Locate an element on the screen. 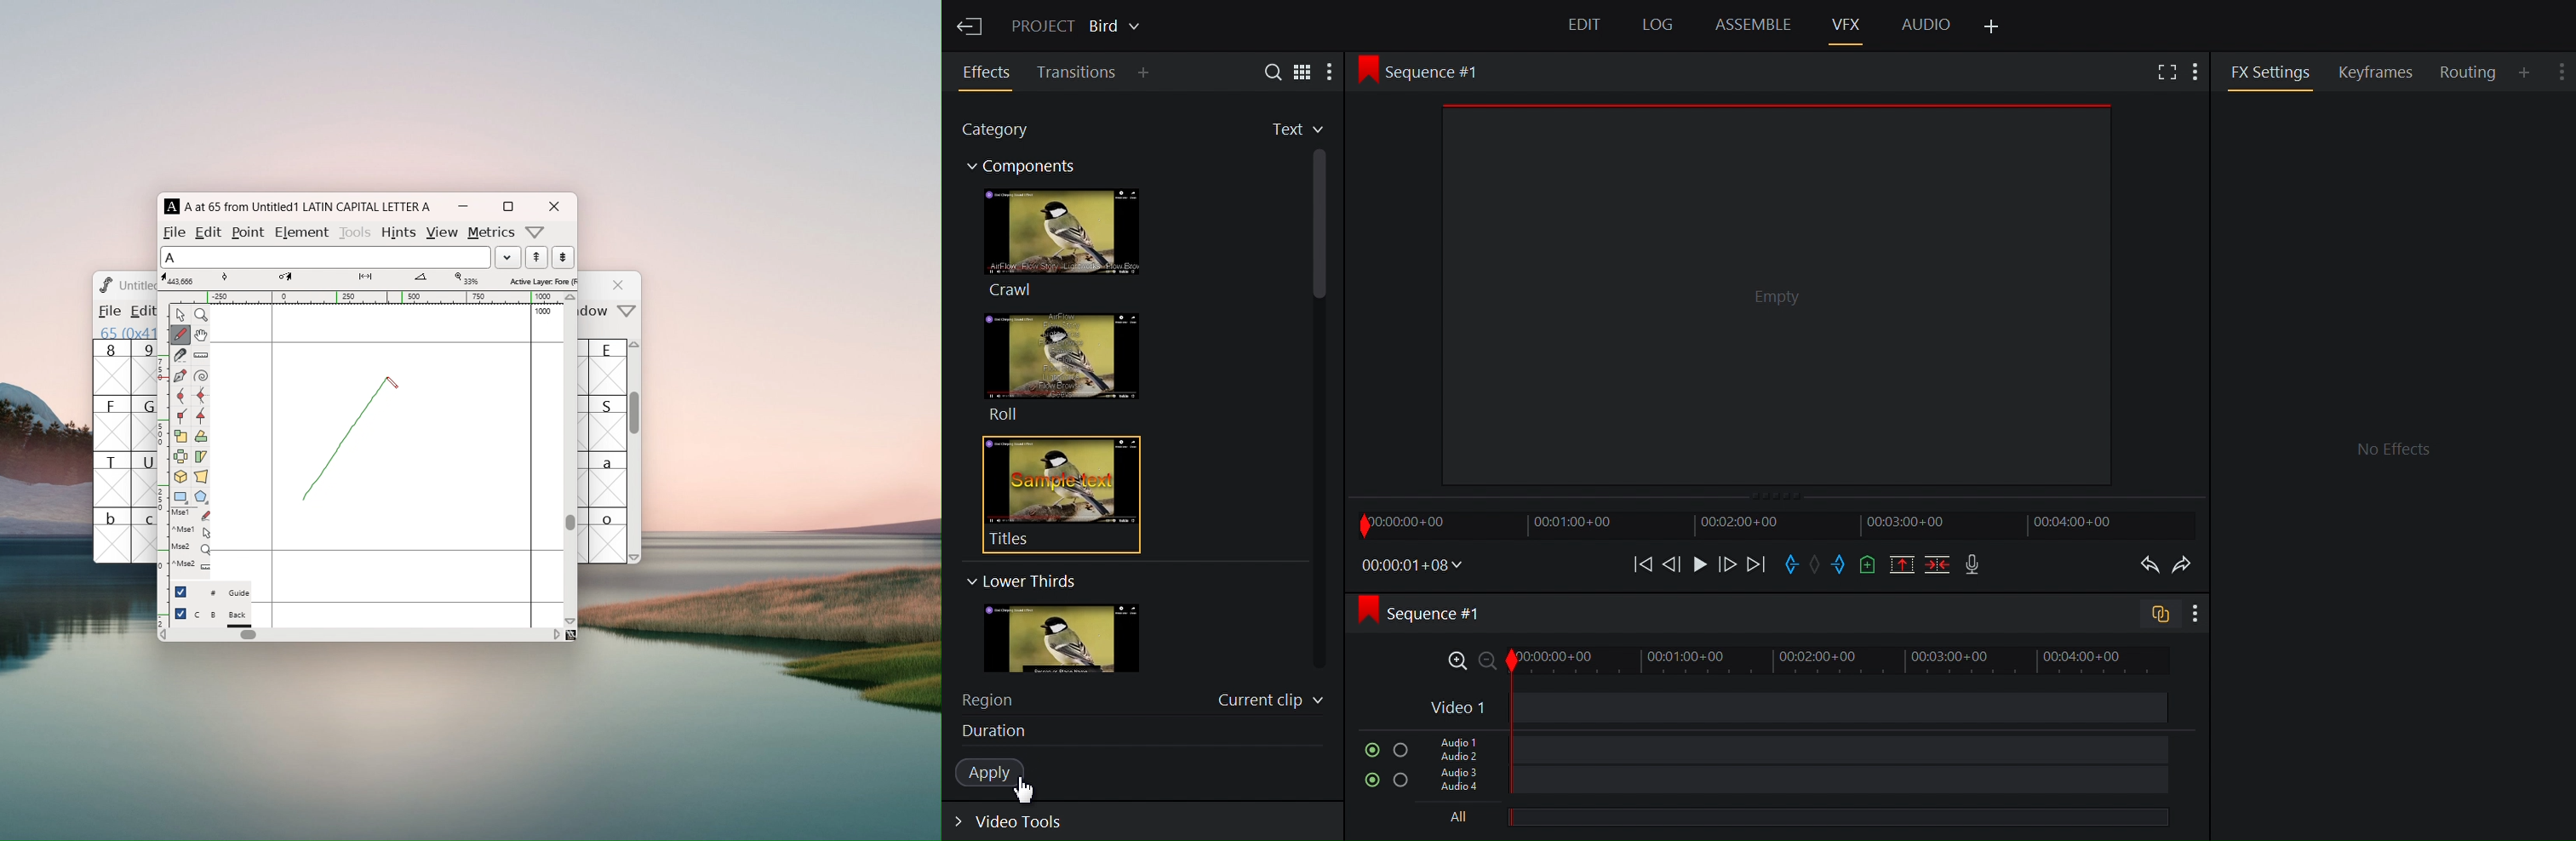 The height and width of the screenshot is (868, 2576). Audio is located at coordinates (1926, 23).